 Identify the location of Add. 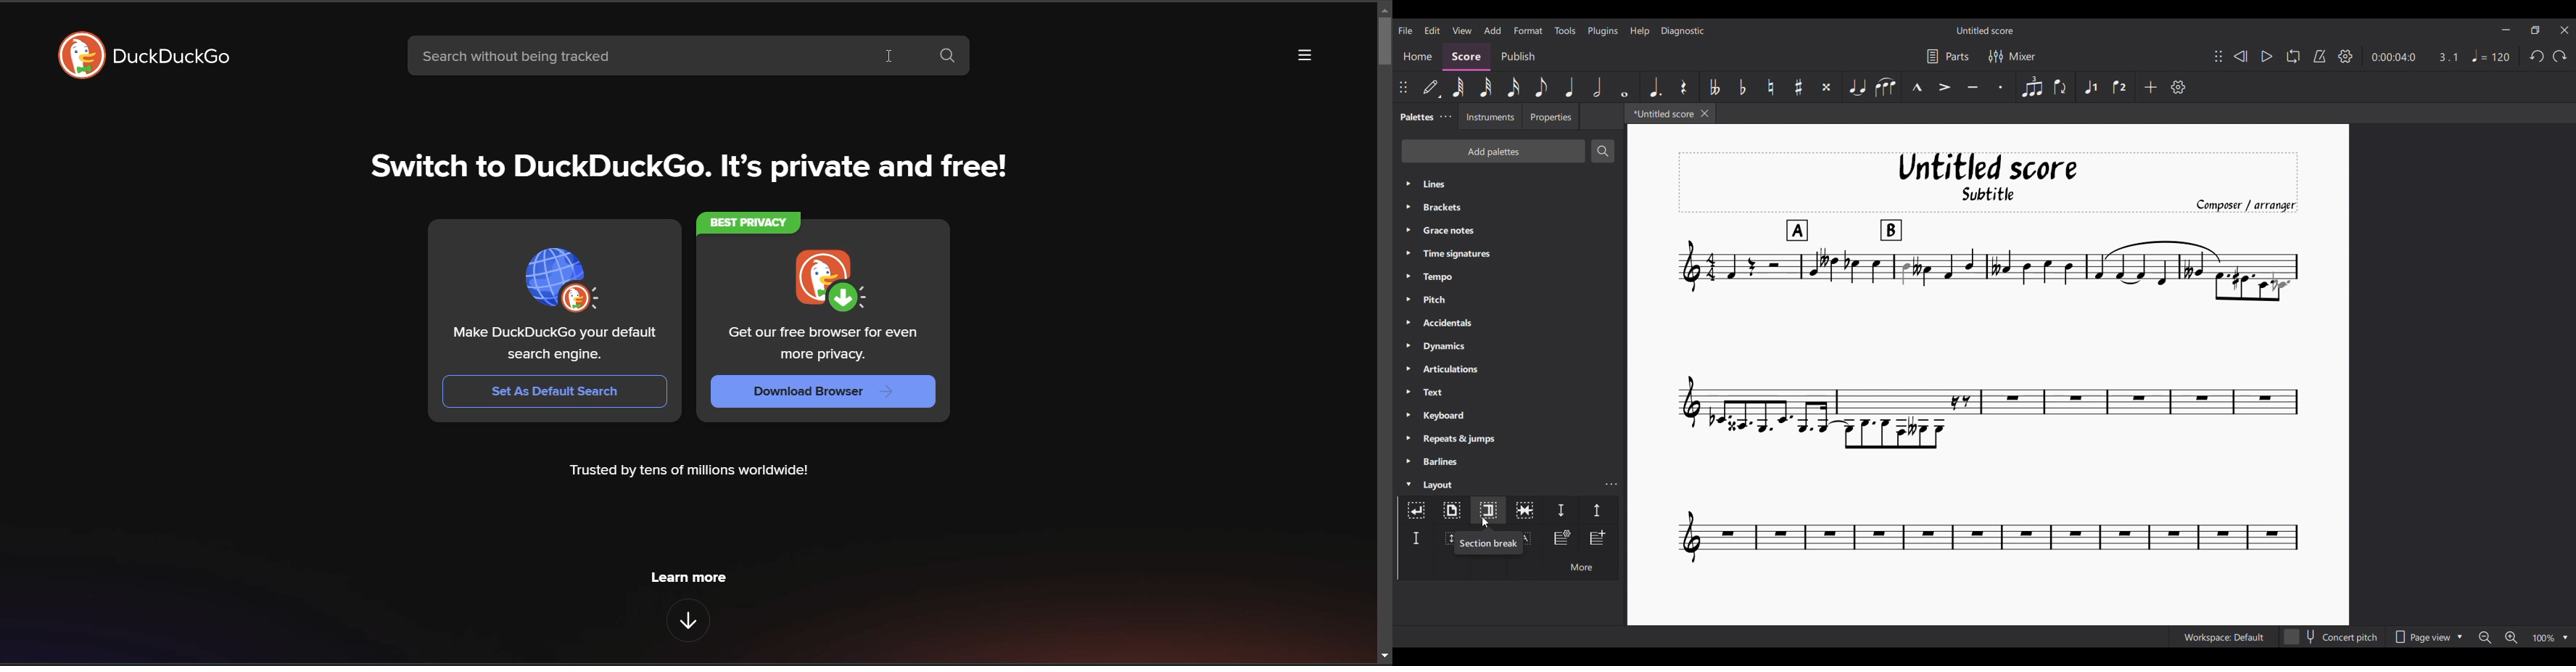
(2150, 87).